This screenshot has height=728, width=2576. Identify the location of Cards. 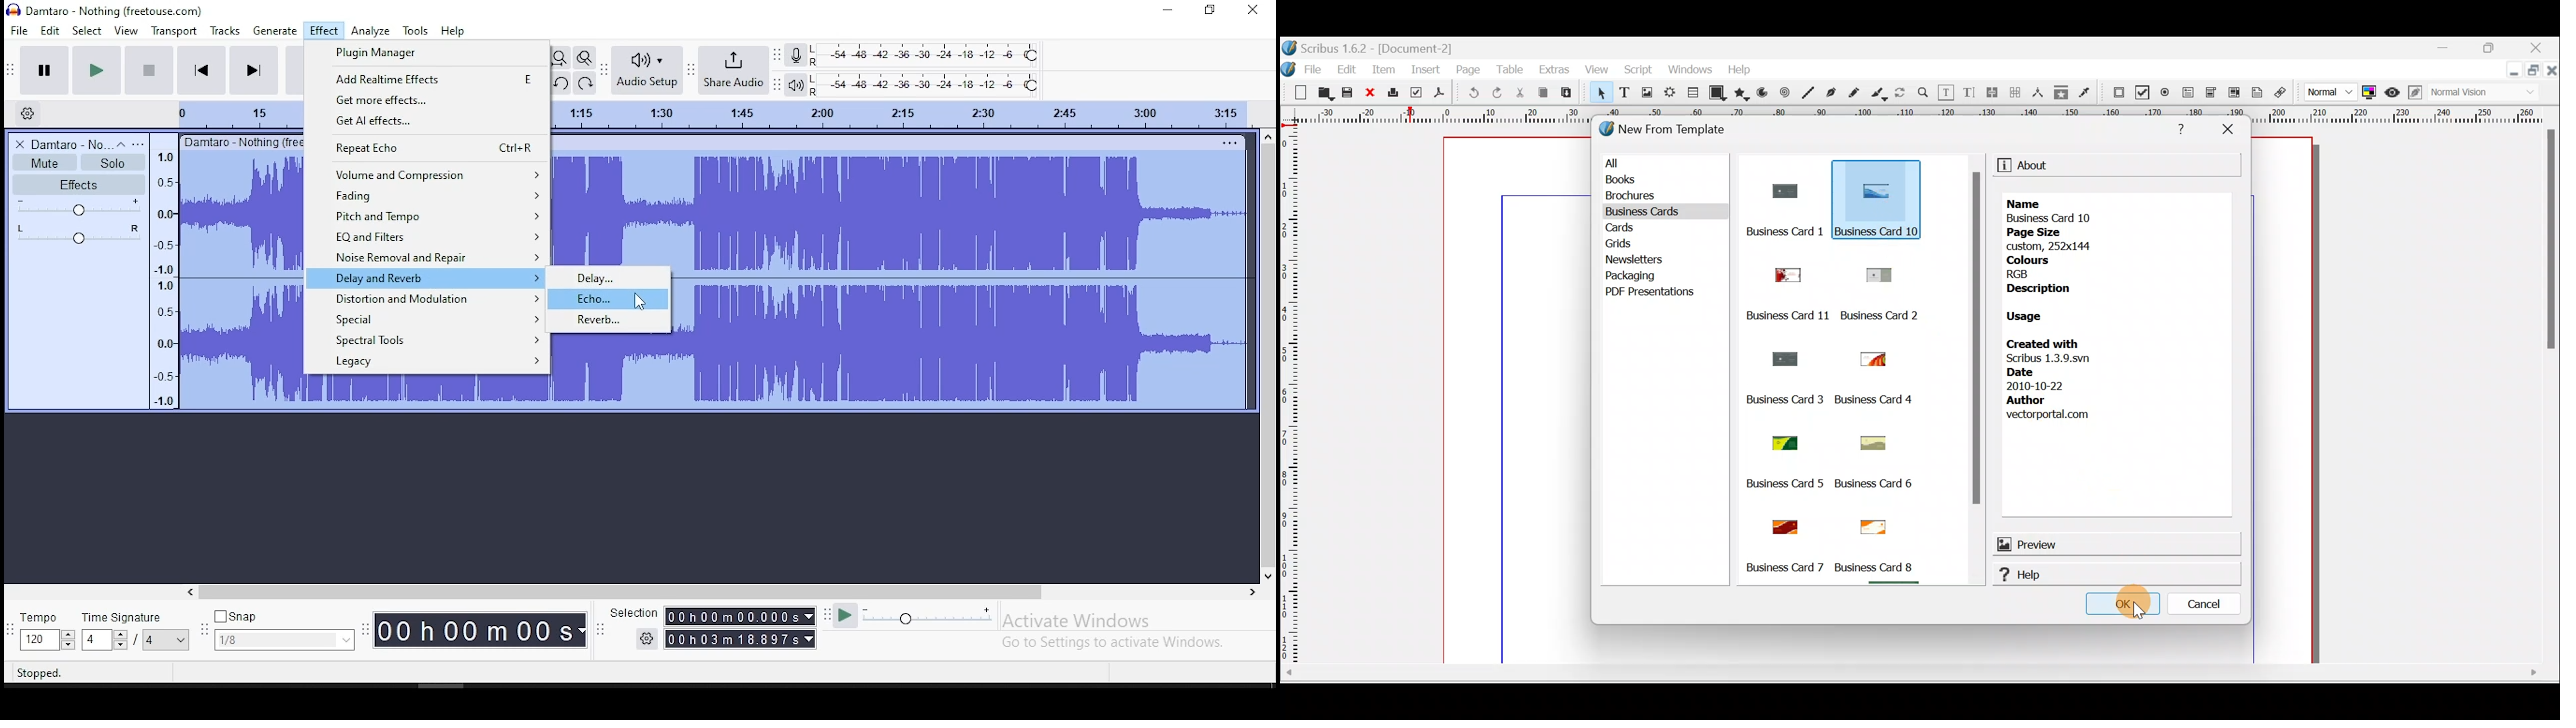
(1633, 230).